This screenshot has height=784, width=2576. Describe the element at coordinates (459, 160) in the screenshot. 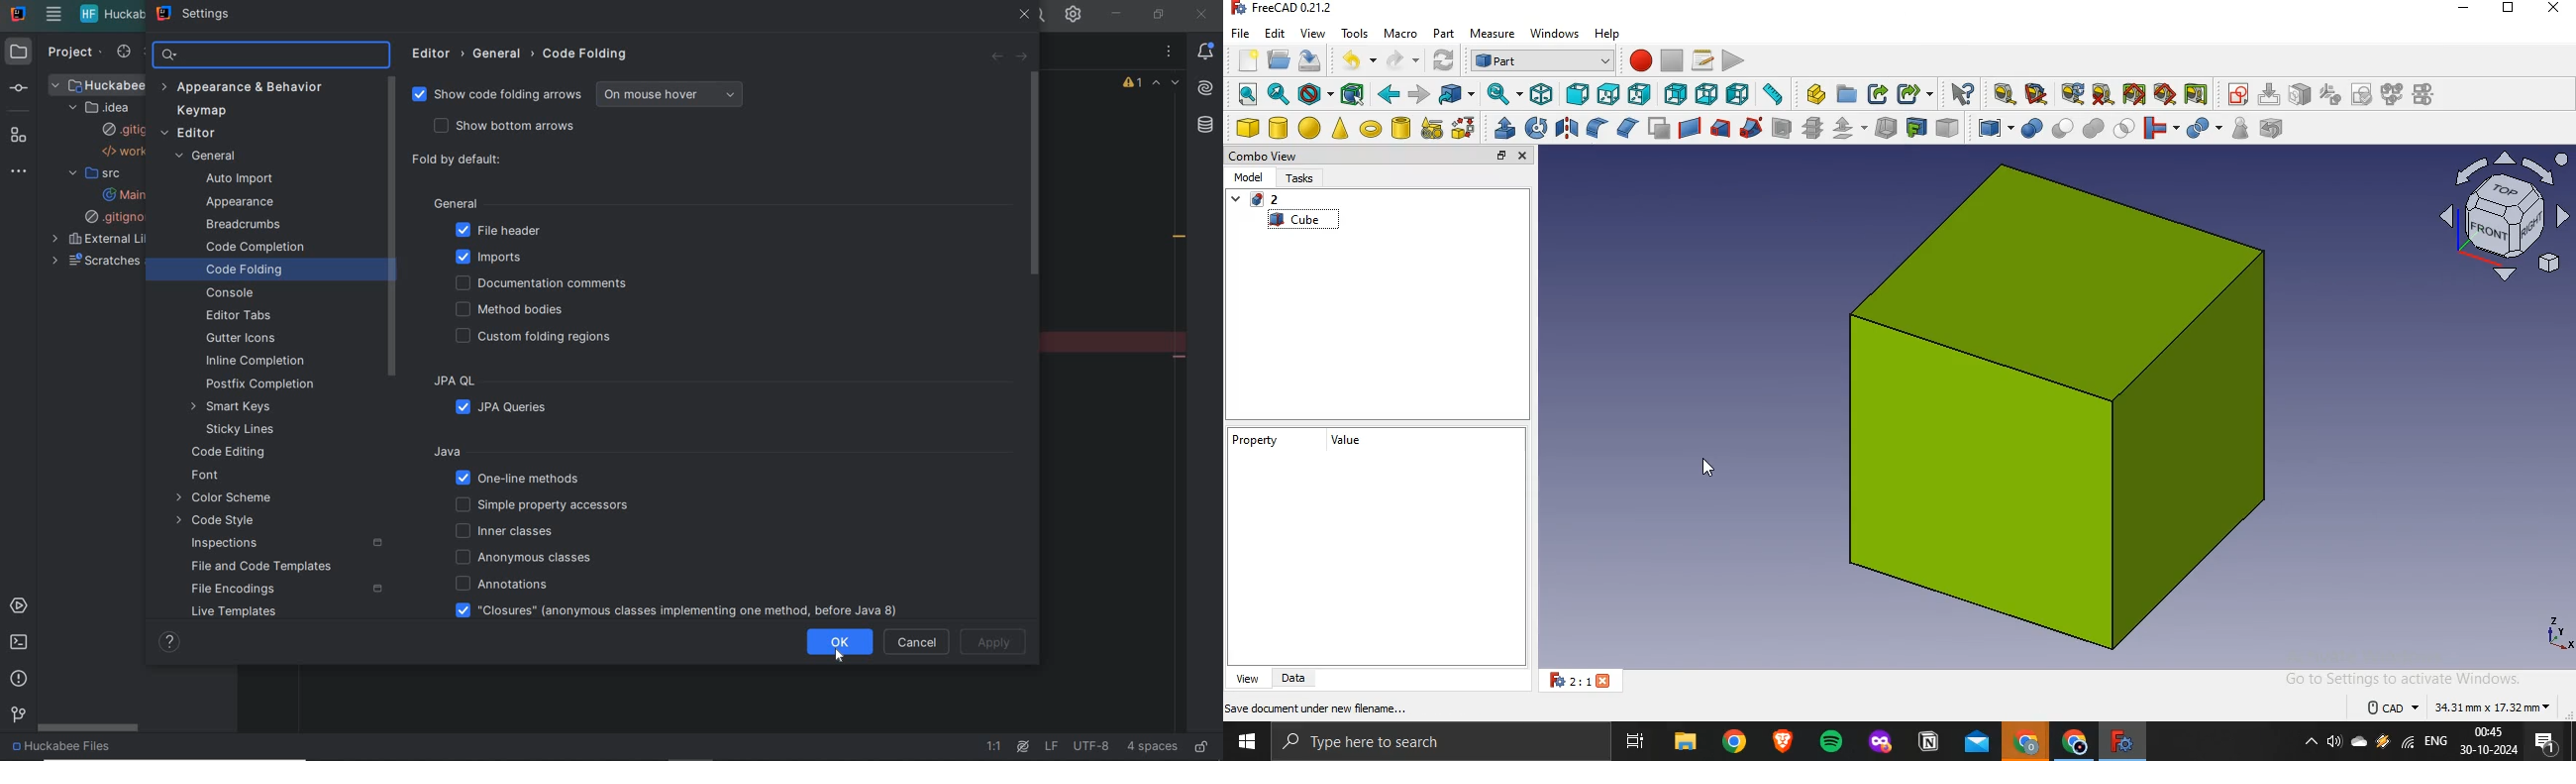

I see `fold by default` at that location.